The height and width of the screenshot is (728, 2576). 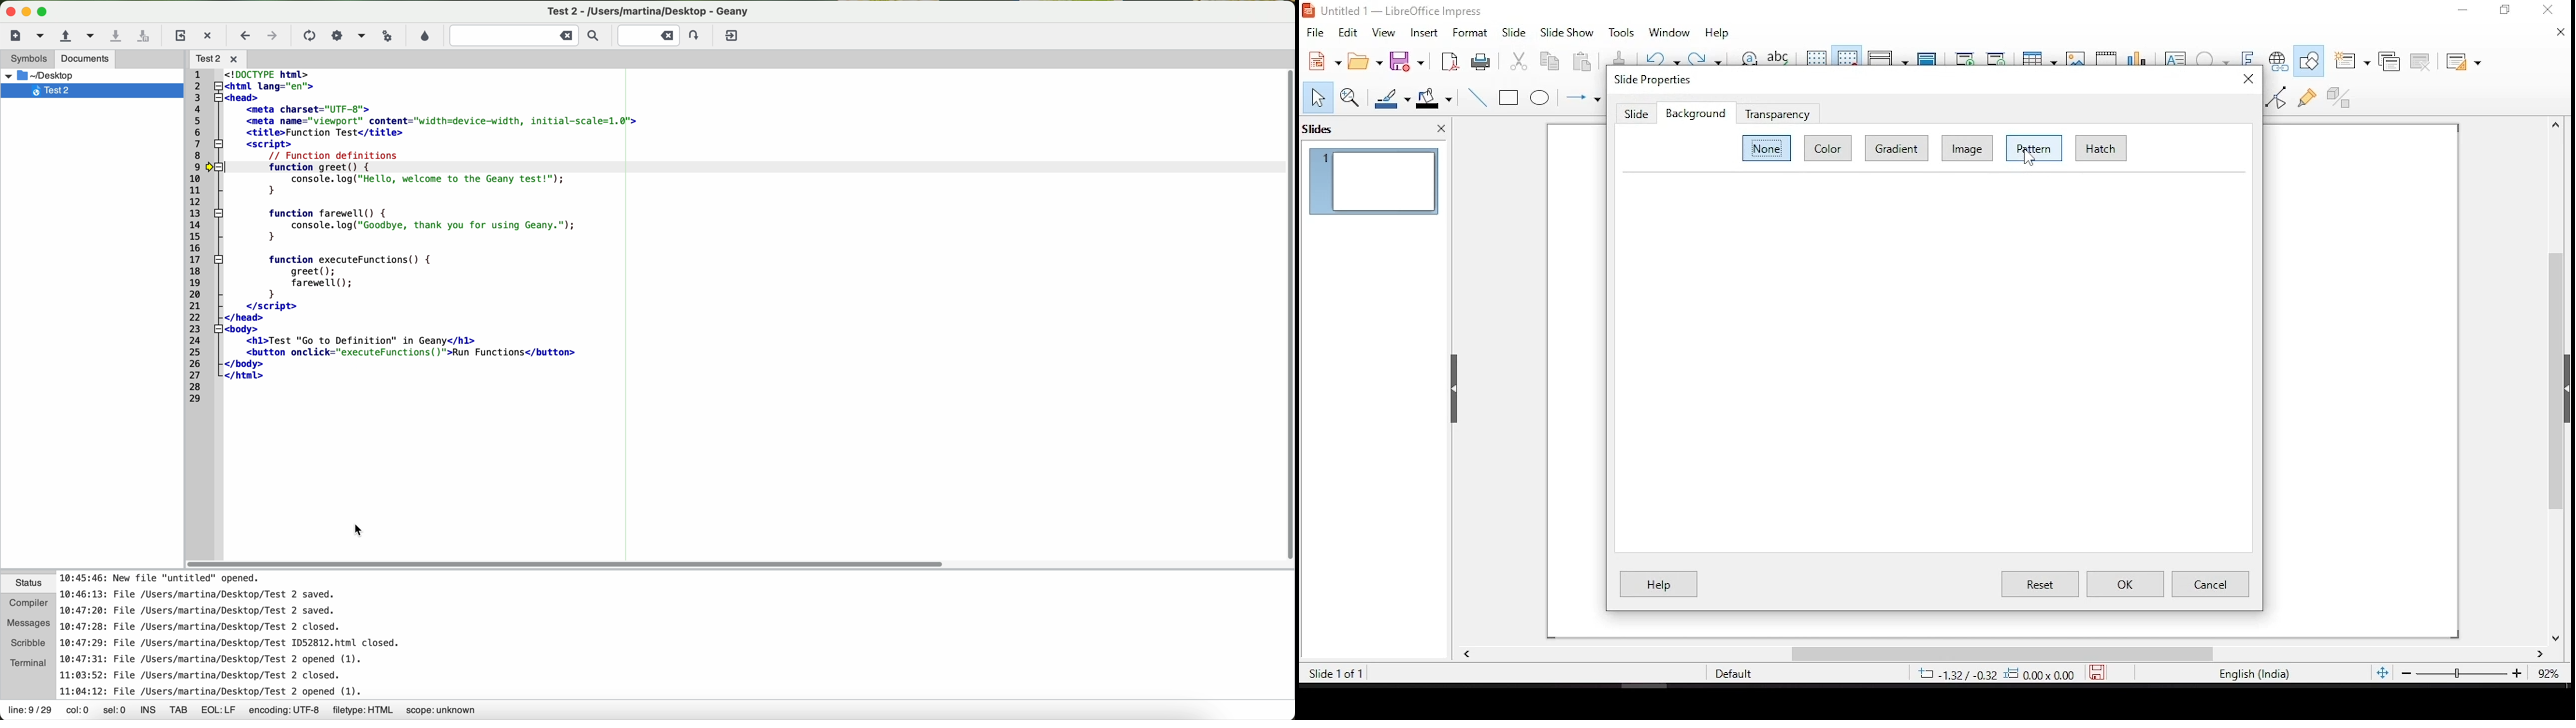 I want to click on none, so click(x=1766, y=147).